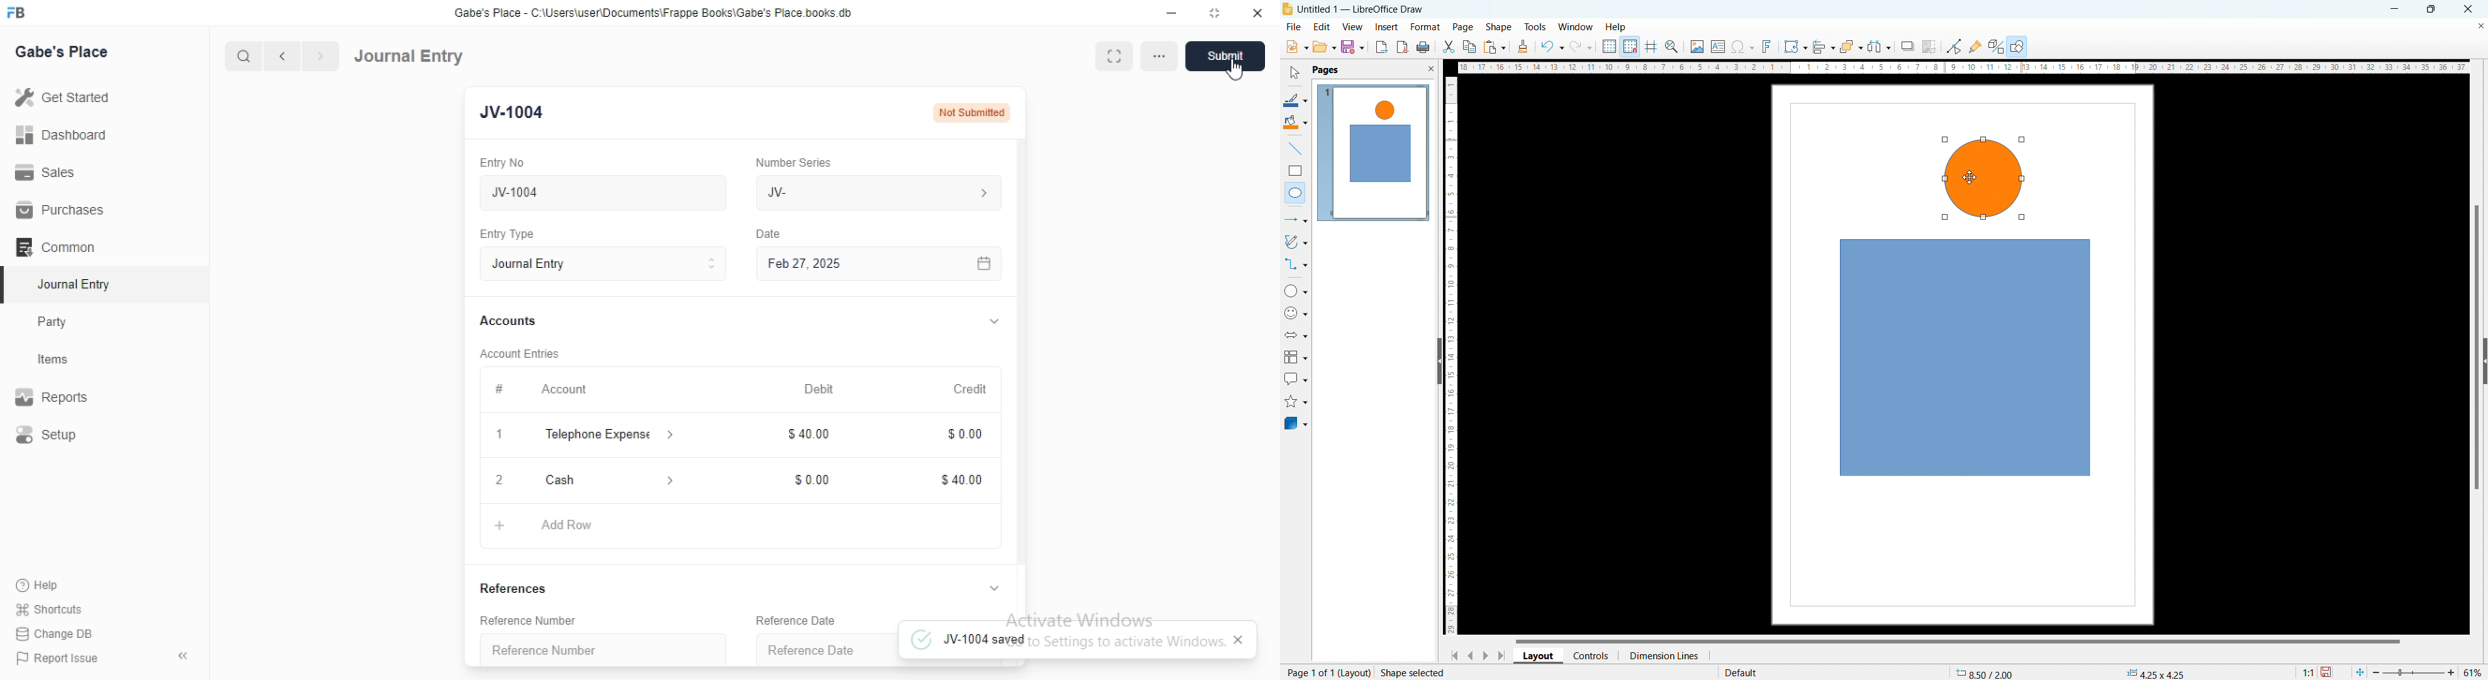 Image resolution: width=2492 pixels, height=700 pixels. Describe the element at coordinates (1324, 47) in the screenshot. I see `open` at that location.